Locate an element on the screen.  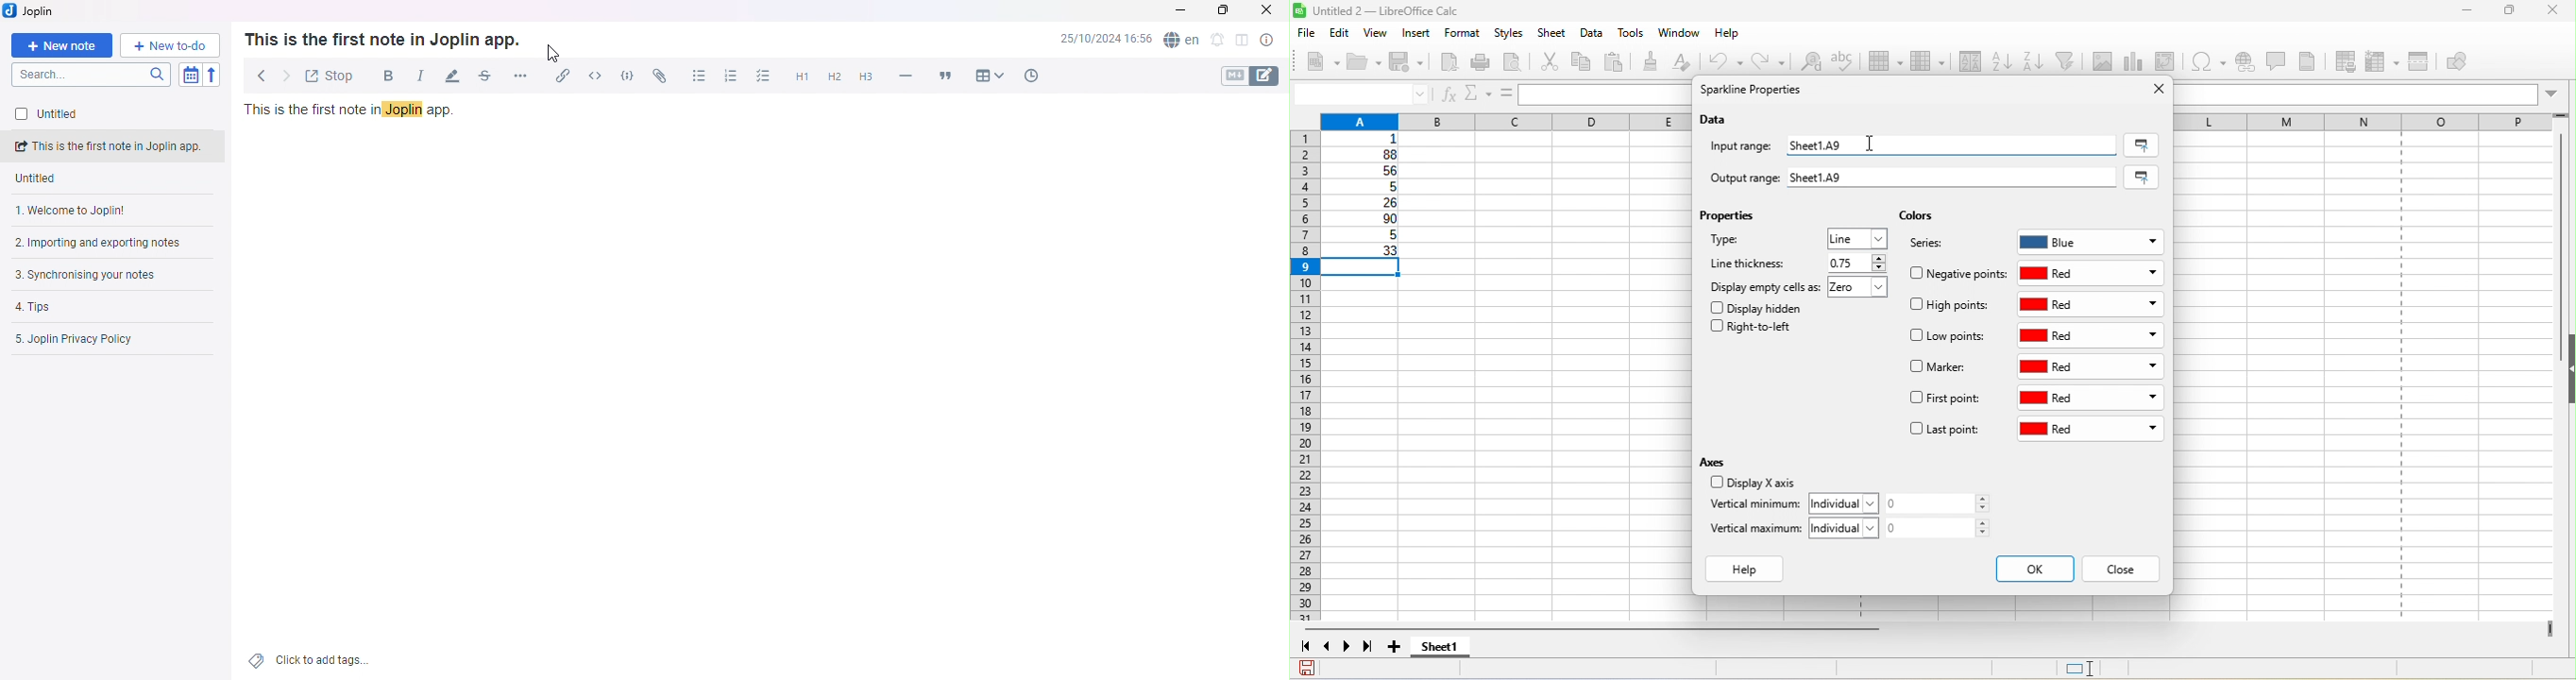
sparkline properties is located at coordinates (1755, 91).